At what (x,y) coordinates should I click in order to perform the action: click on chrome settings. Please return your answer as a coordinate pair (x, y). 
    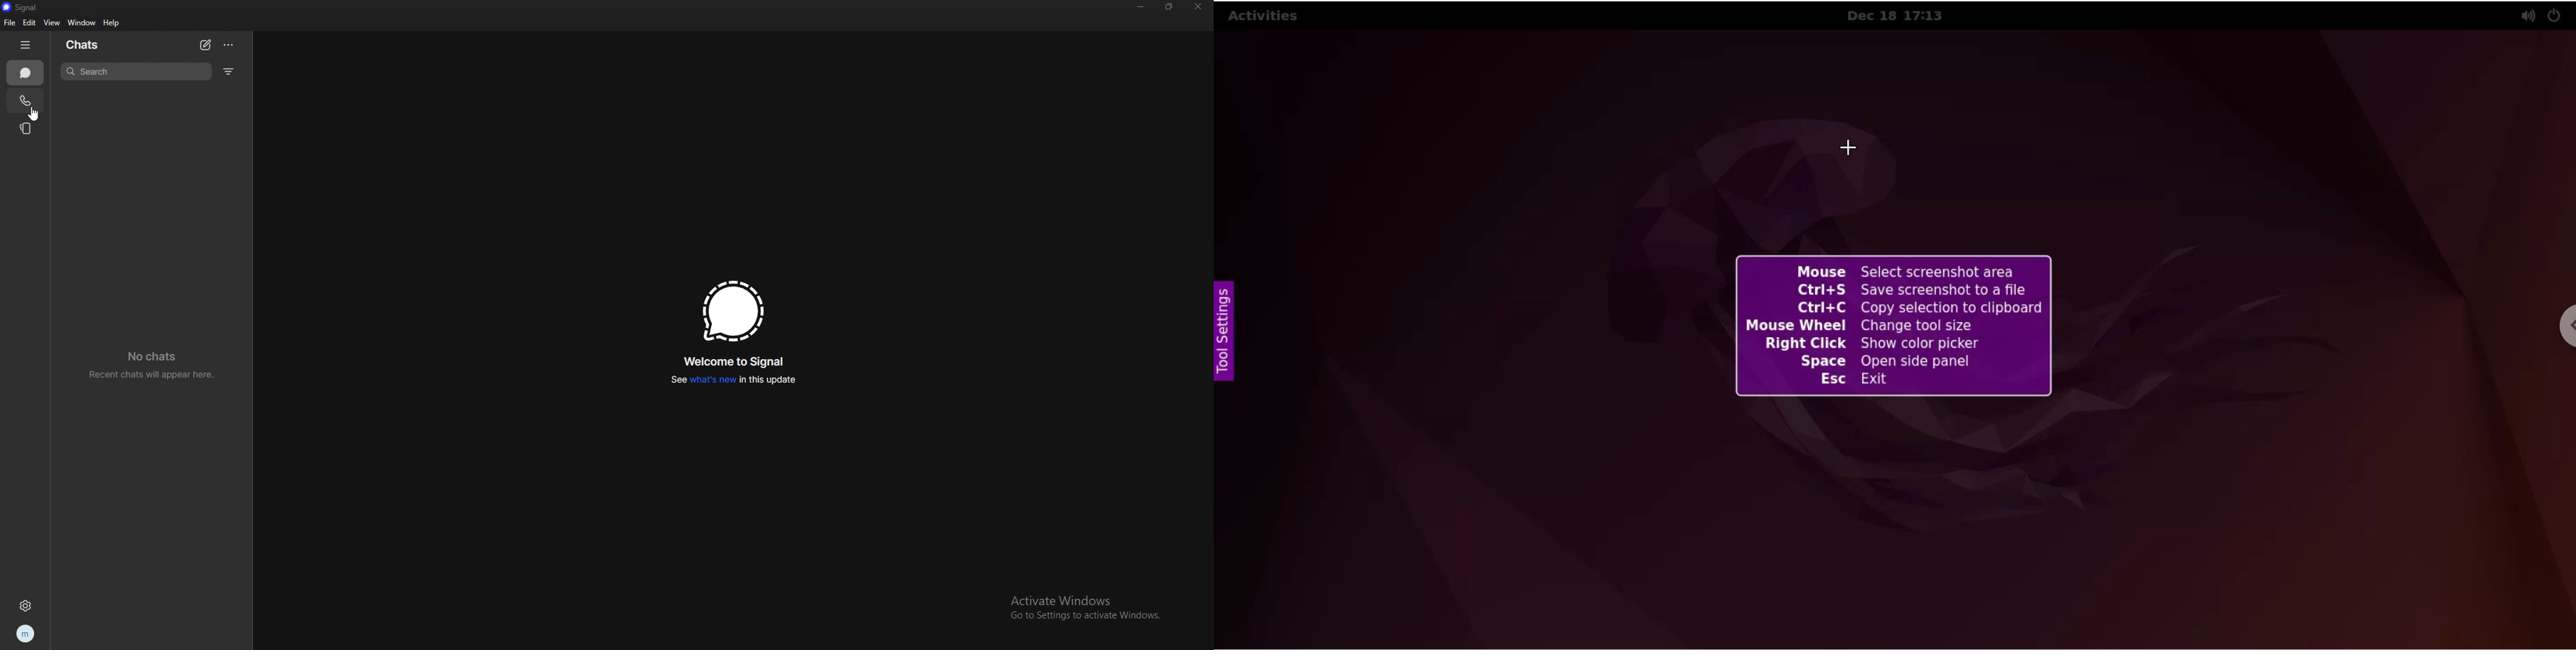
    Looking at the image, I should click on (2562, 327).